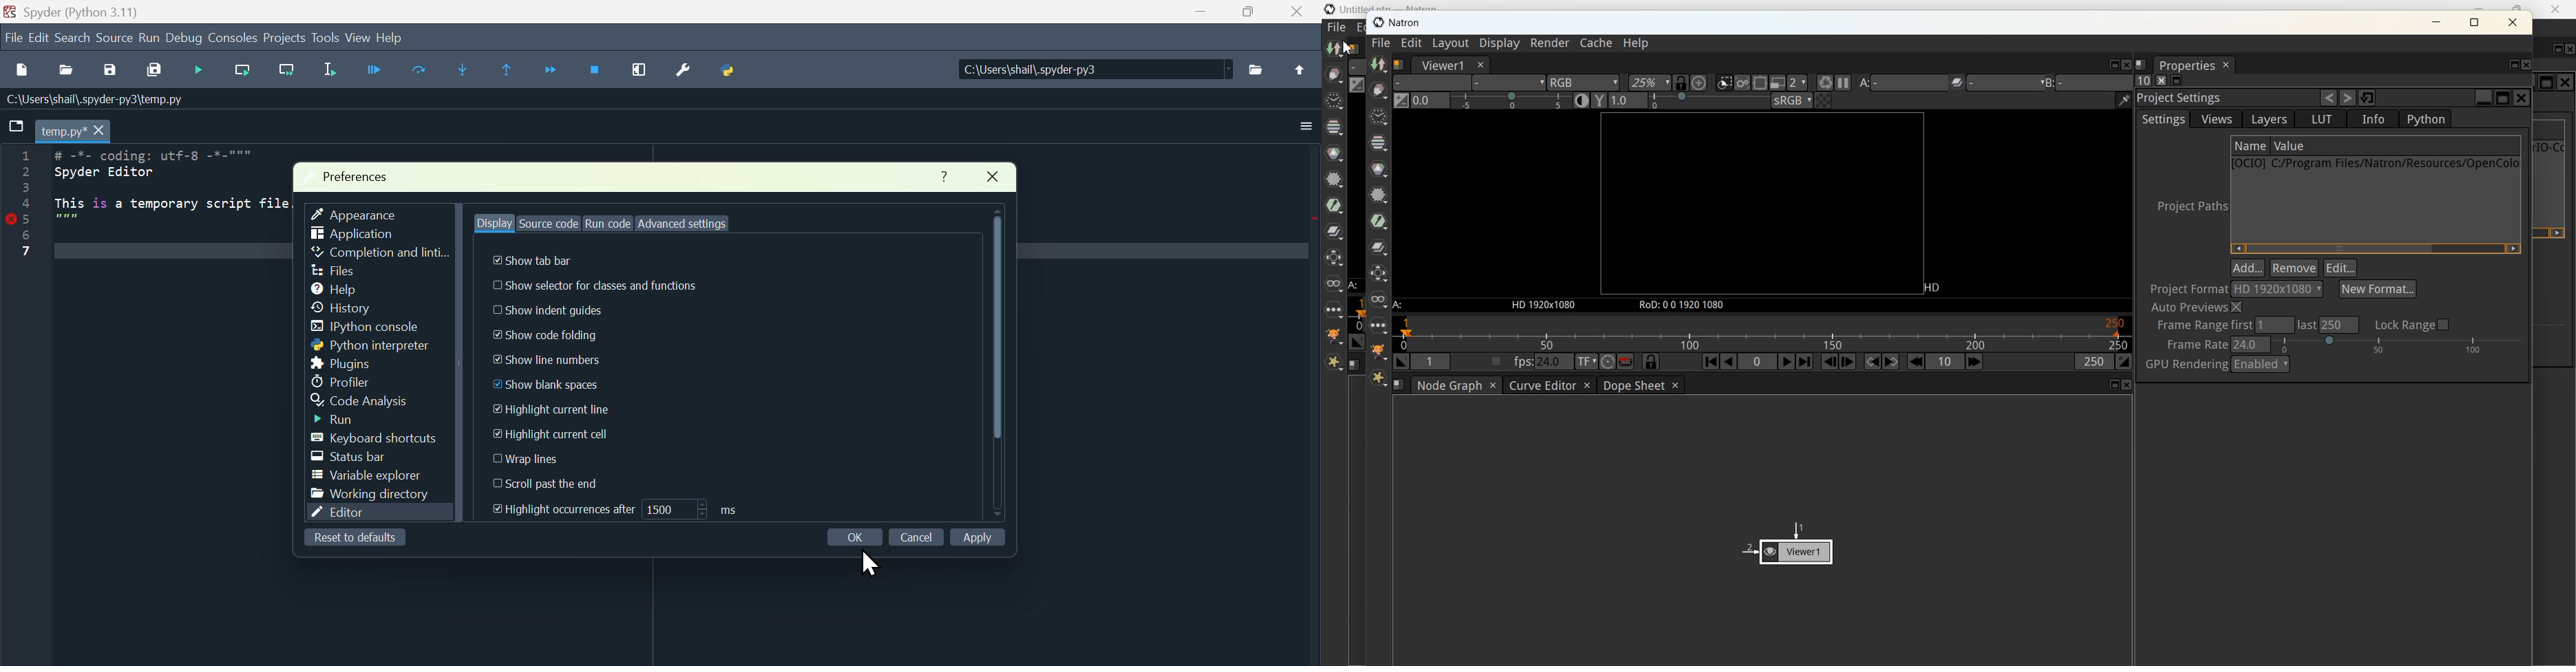  Describe the element at coordinates (1081, 67) in the screenshot. I see `FE —
C:\Users\shaill,spyder-py3` at that location.